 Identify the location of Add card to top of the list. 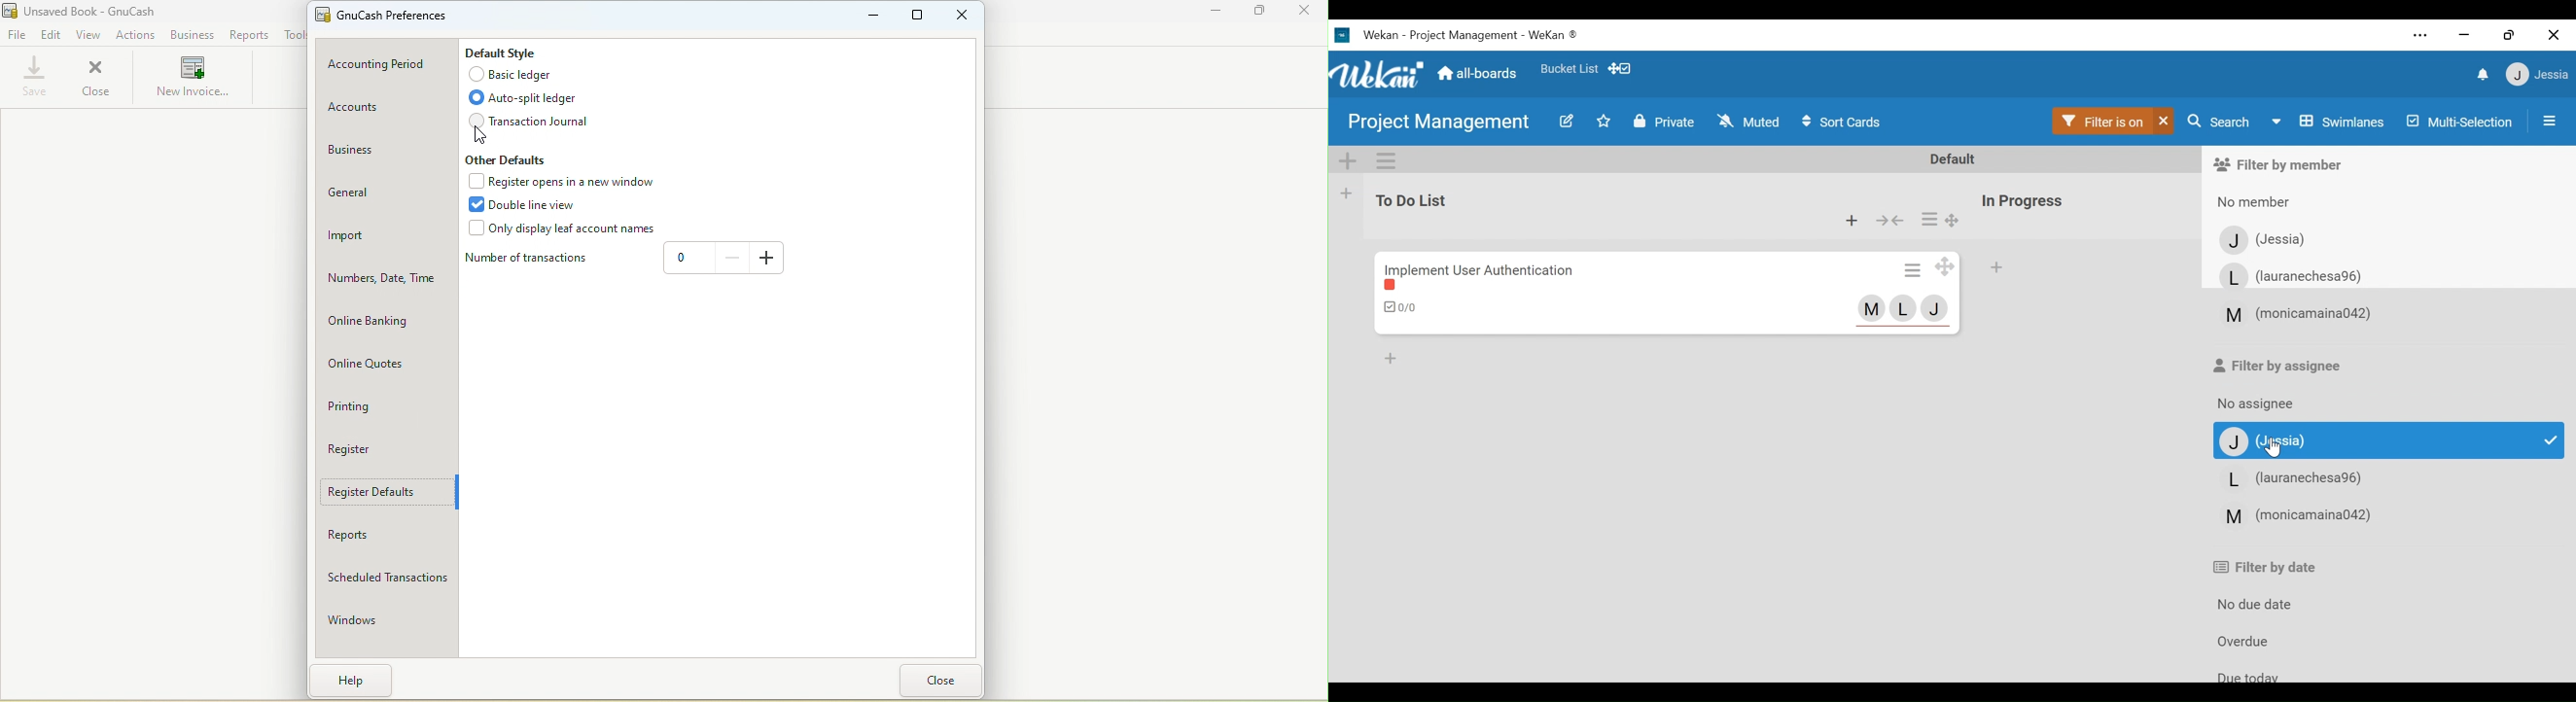
(1847, 220).